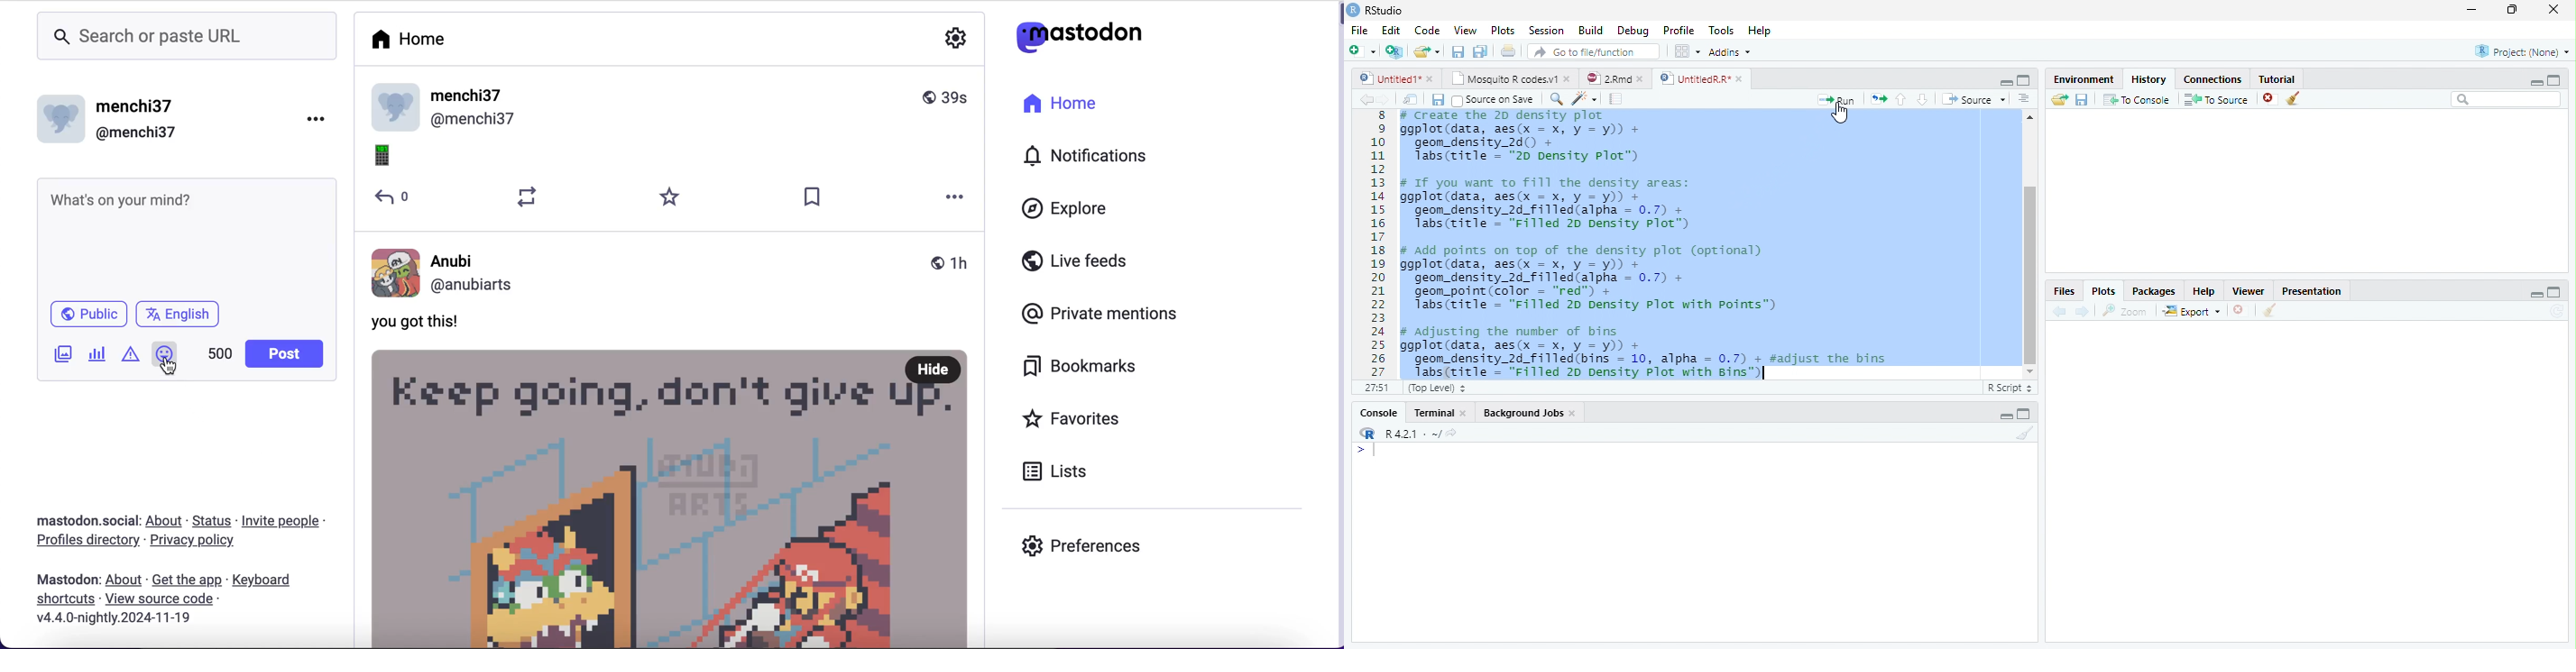 The image size is (2576, 672). What do you see at coordinates (1759, 32) in the screenshot?
I see `Help` at bounding box center [1759, 32].